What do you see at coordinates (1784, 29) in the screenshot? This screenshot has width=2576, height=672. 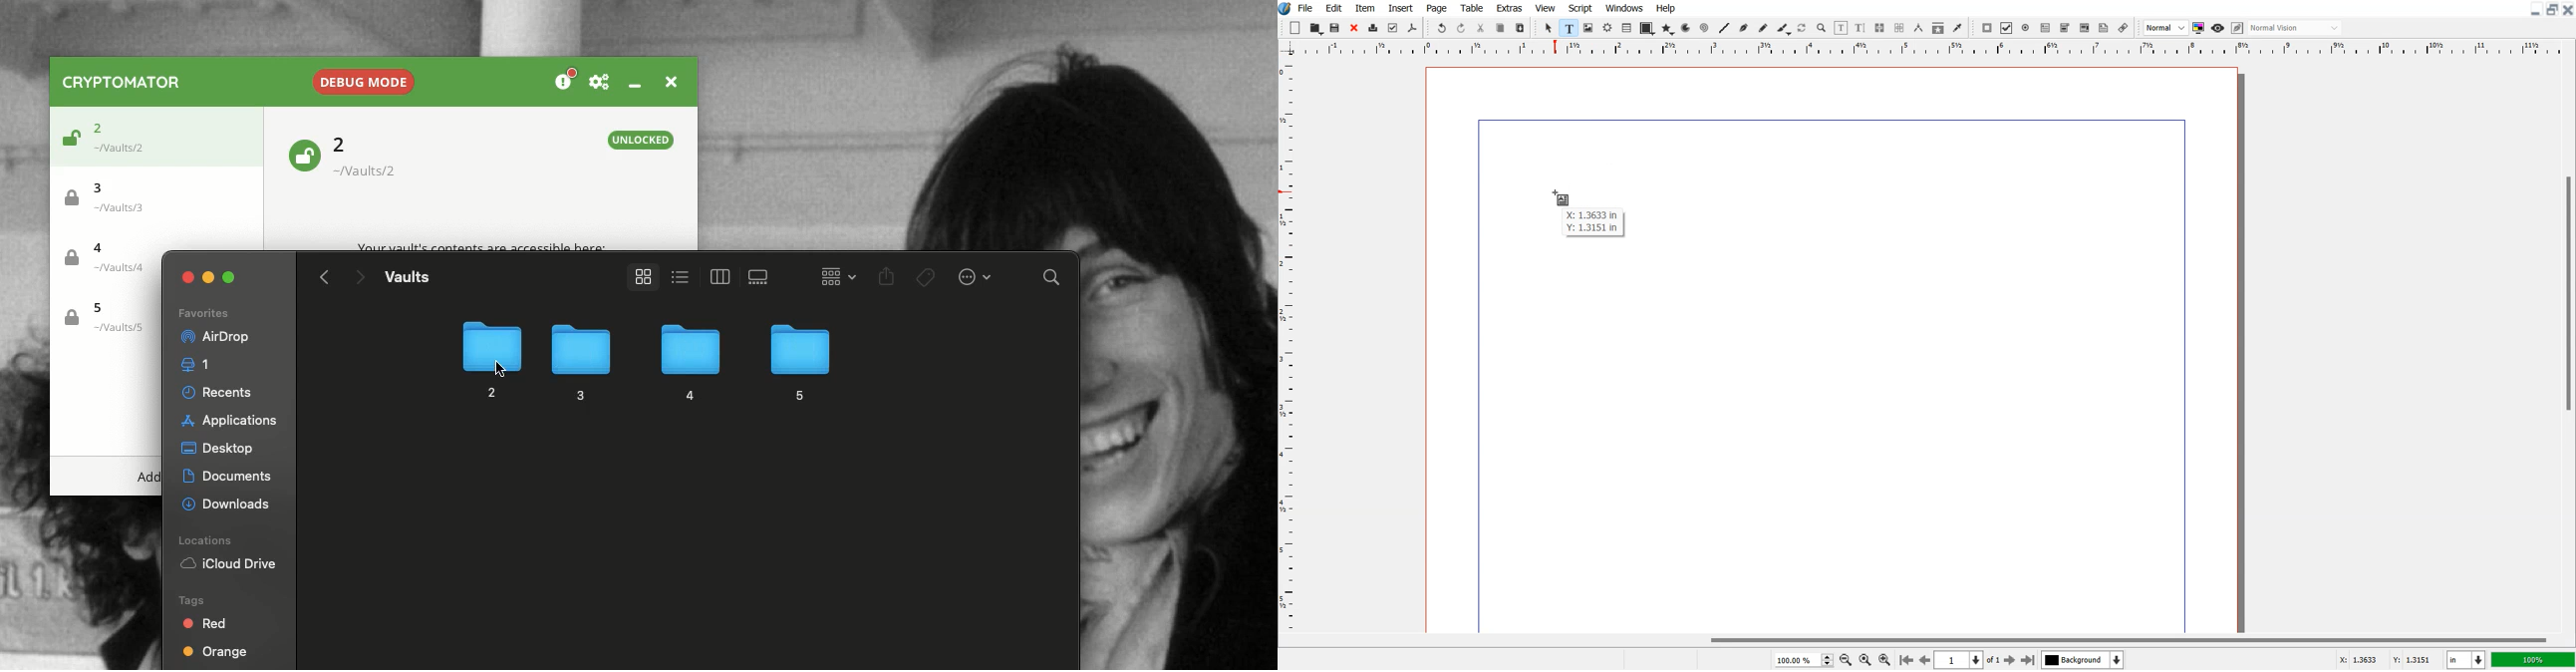 I see `Calligraphic line ` at bounding box center [1784, 29].